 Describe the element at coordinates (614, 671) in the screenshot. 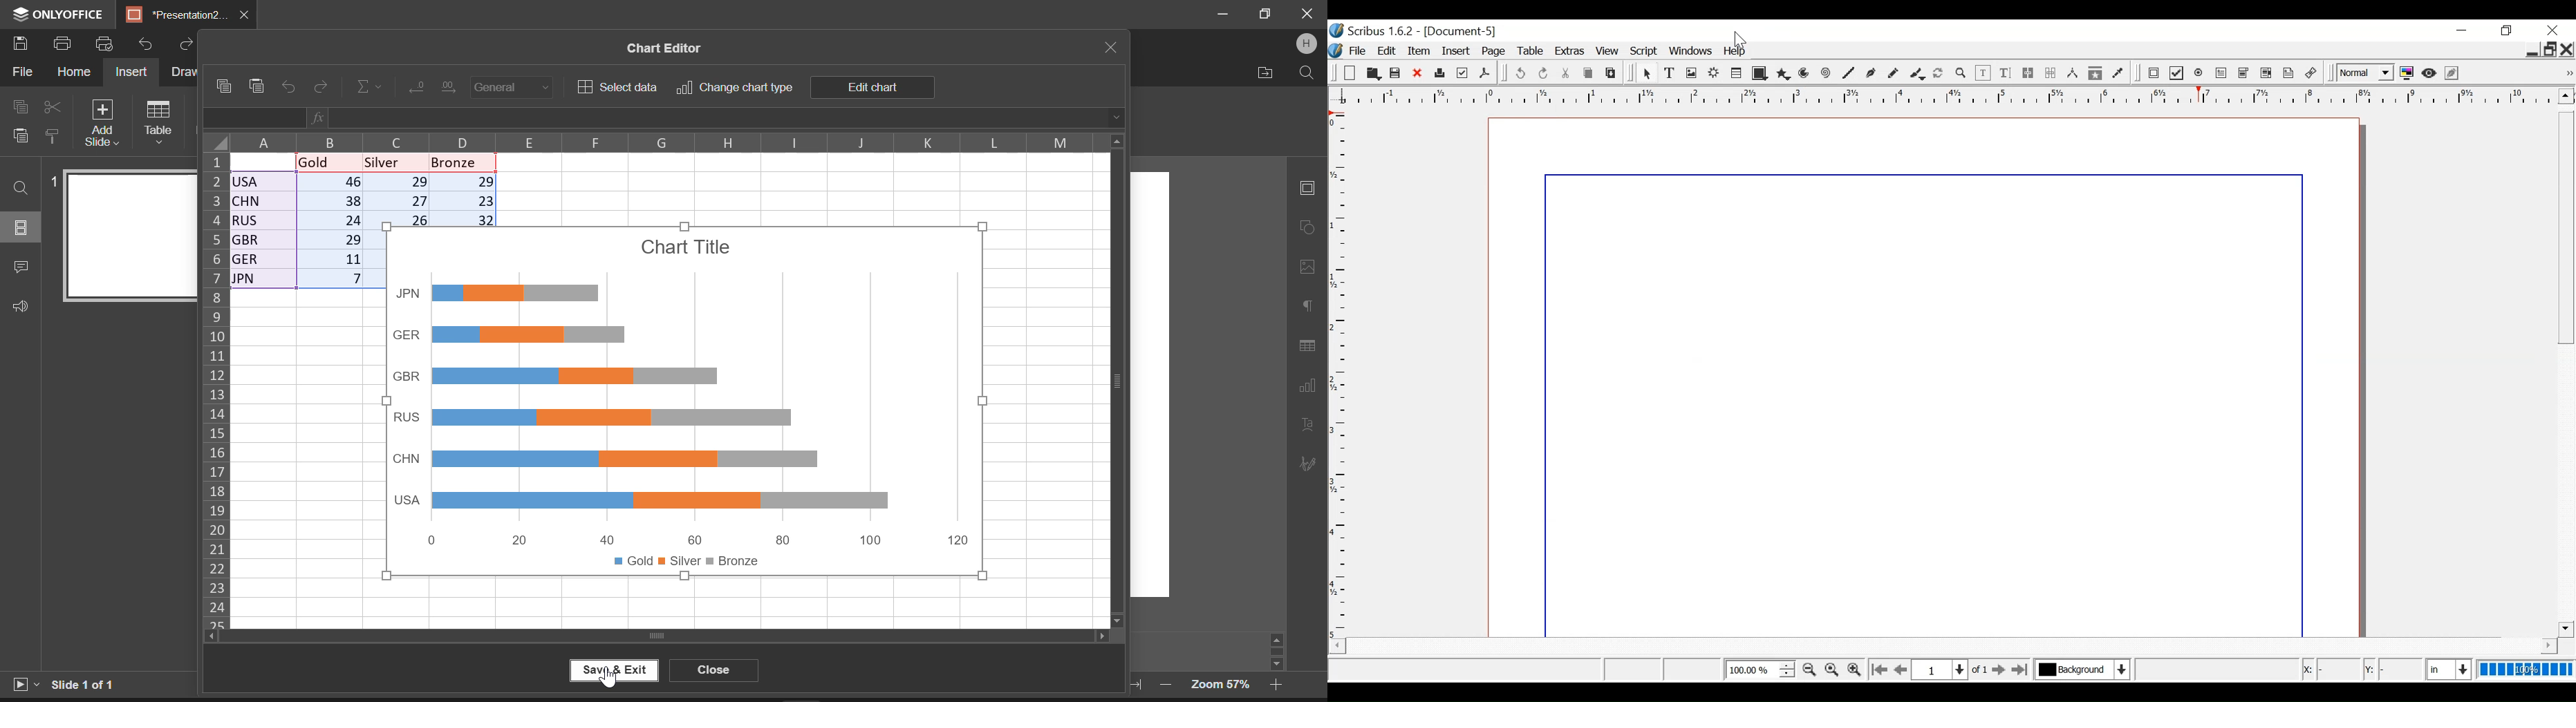

I see `Save & Exit` at that location.